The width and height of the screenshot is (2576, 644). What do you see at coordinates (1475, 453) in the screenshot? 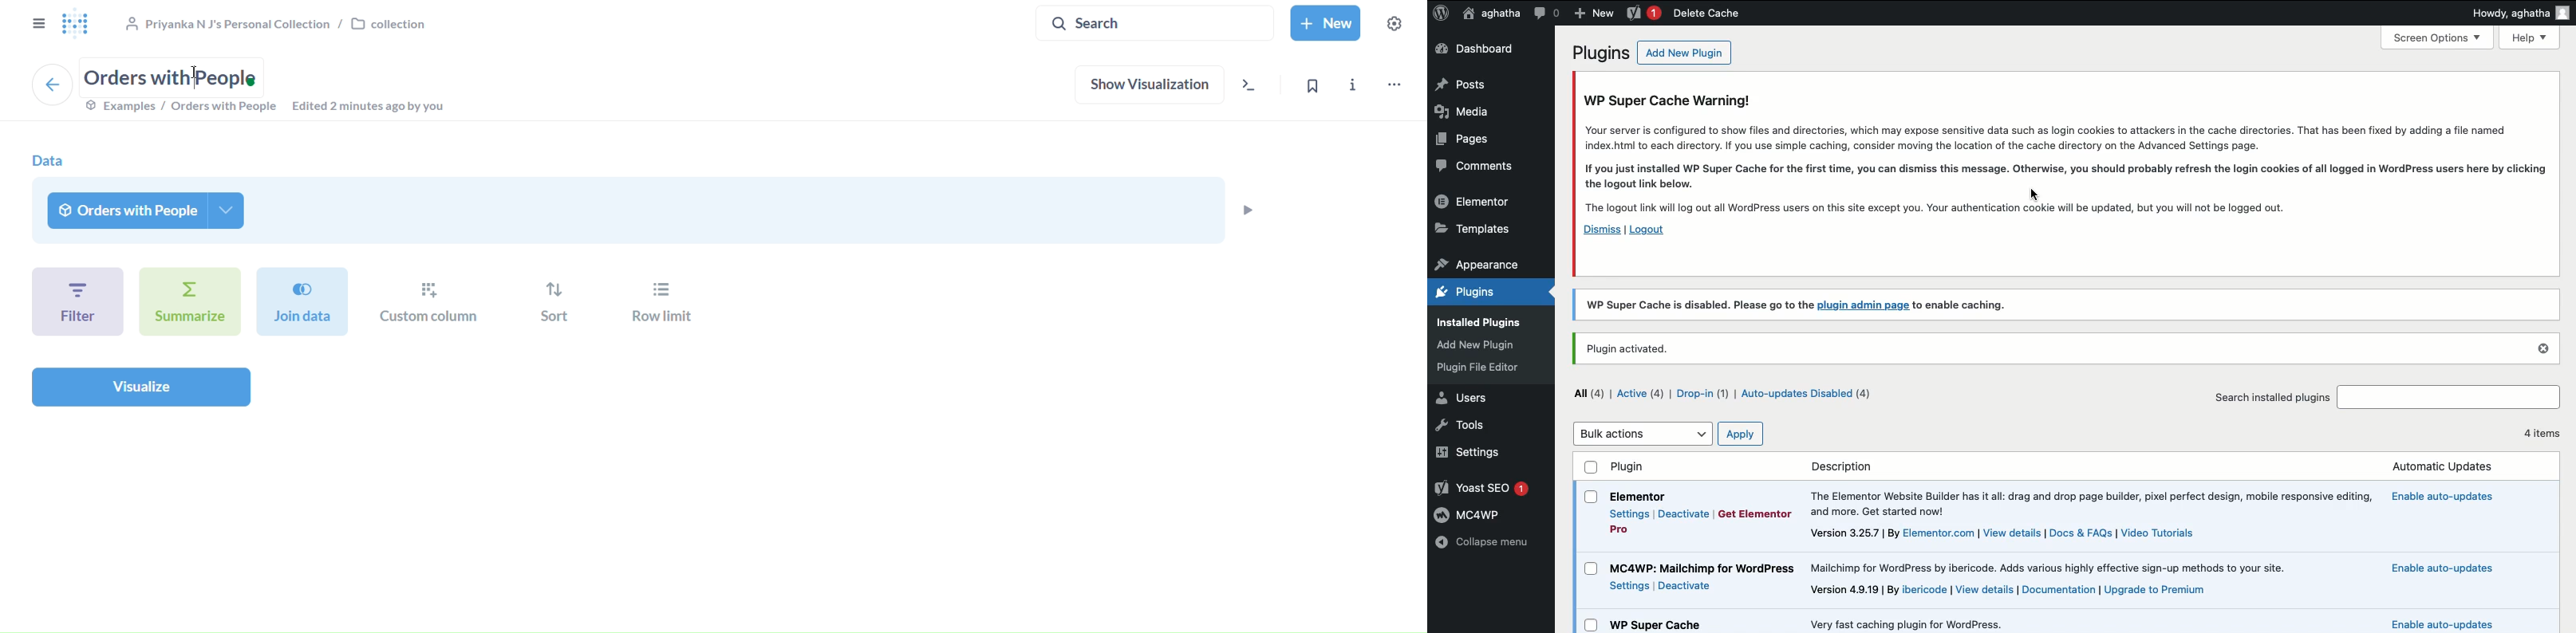
I see `Settings` at bounding box center [1475, 453].